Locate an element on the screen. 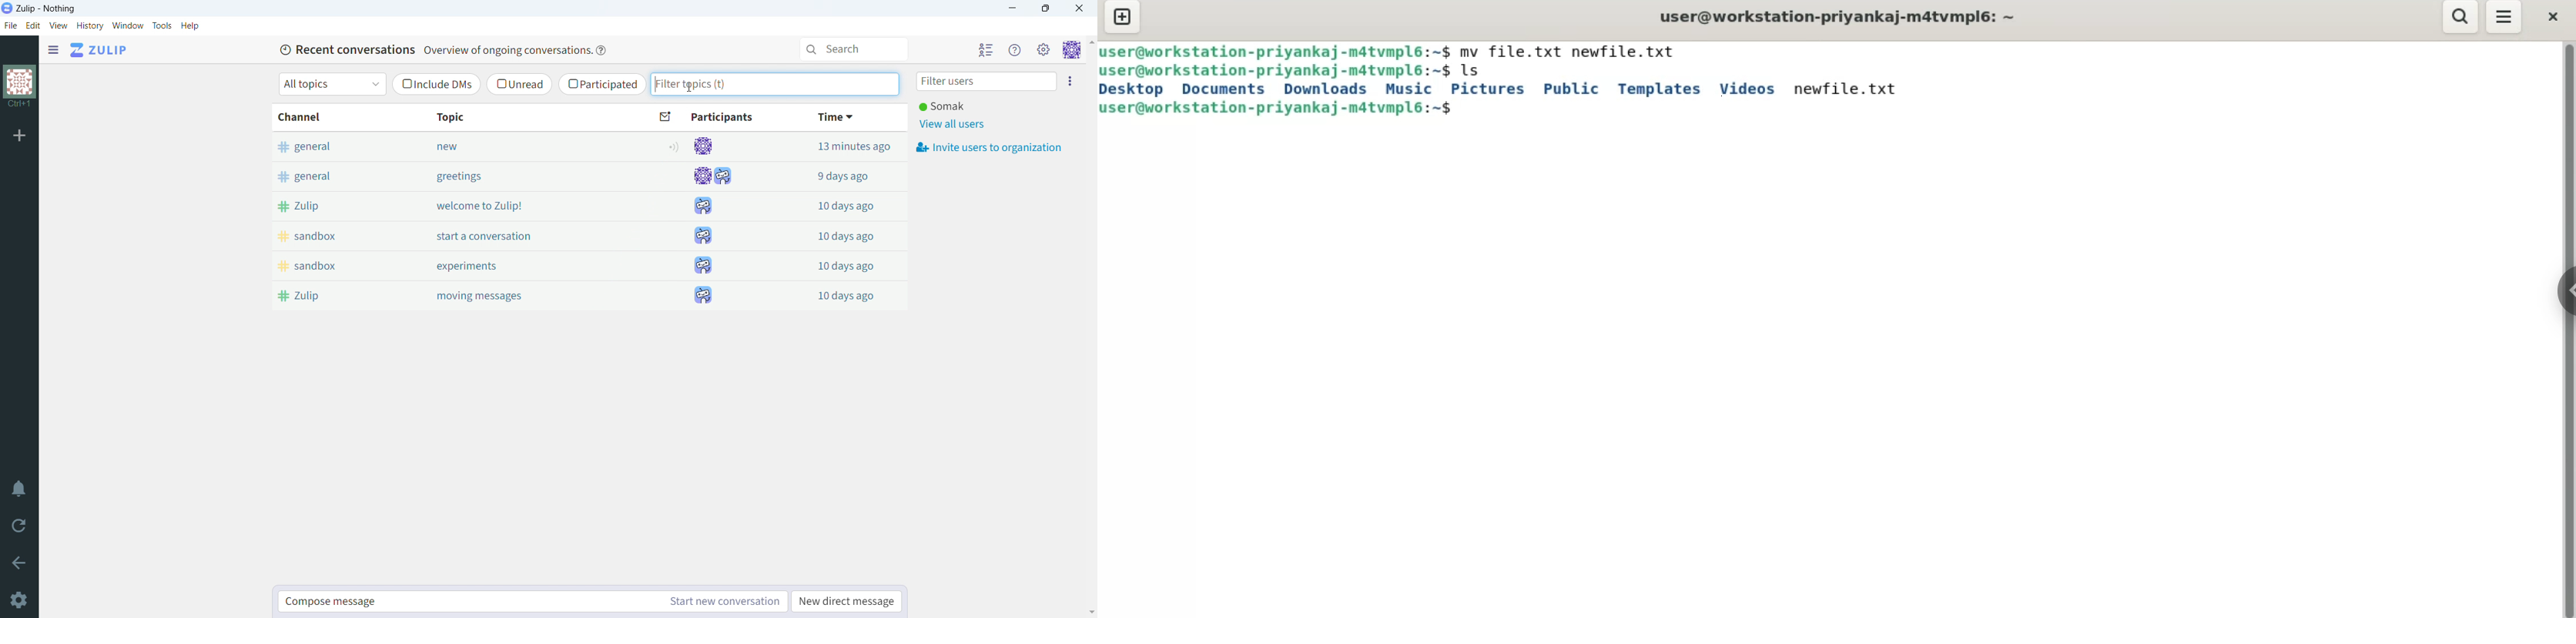  settings is located at coordinates (18, 600).